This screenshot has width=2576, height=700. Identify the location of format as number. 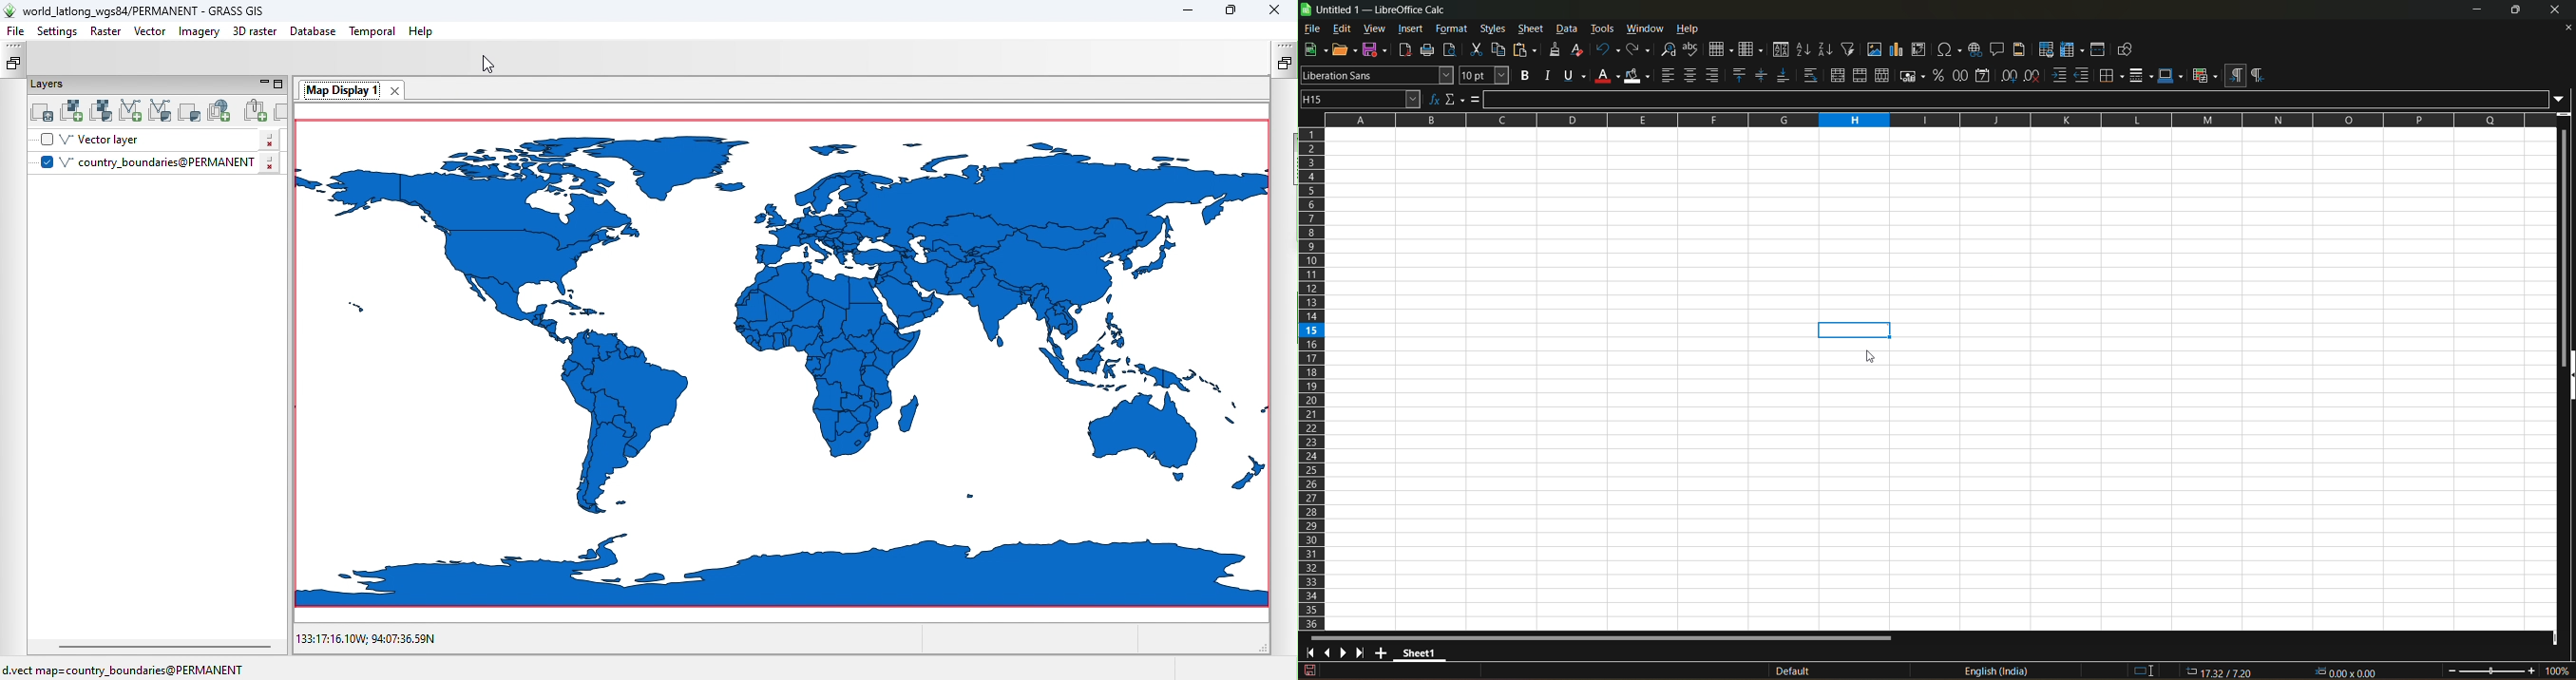
(1959, 75).